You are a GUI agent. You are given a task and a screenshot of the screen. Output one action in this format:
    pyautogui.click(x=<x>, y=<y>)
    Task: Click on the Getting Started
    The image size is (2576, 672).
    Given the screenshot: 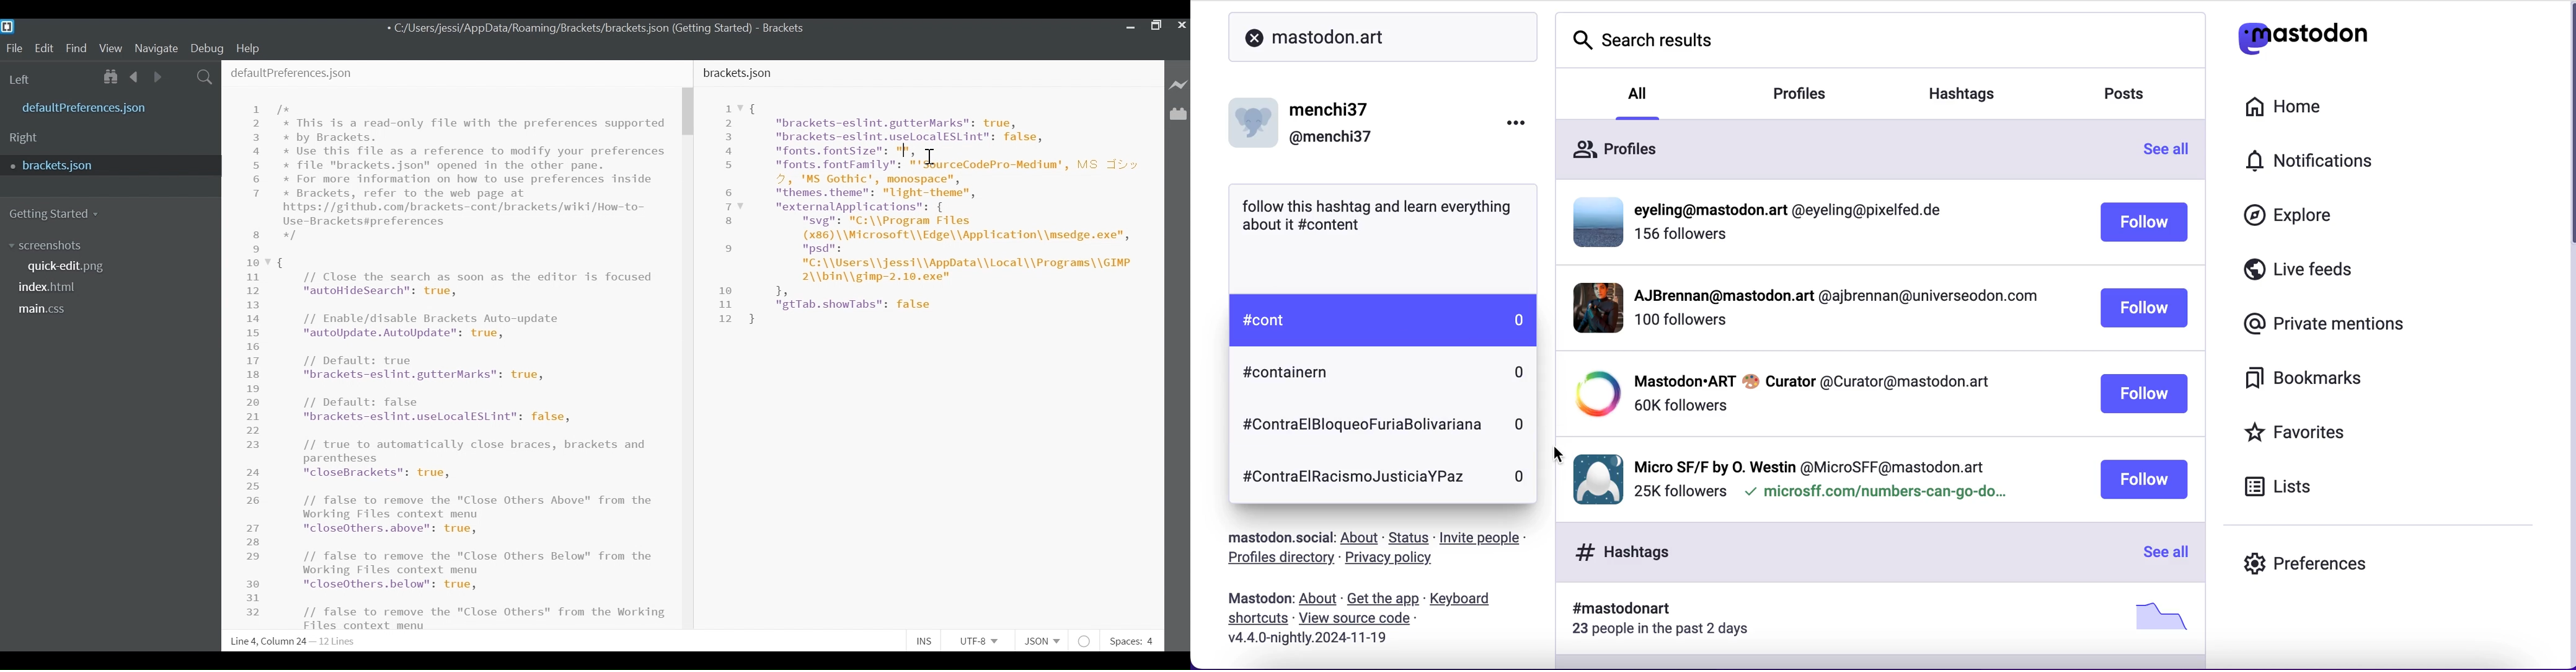 What is the action you would take?
    pyautogui.click(x=56, y=212)
    